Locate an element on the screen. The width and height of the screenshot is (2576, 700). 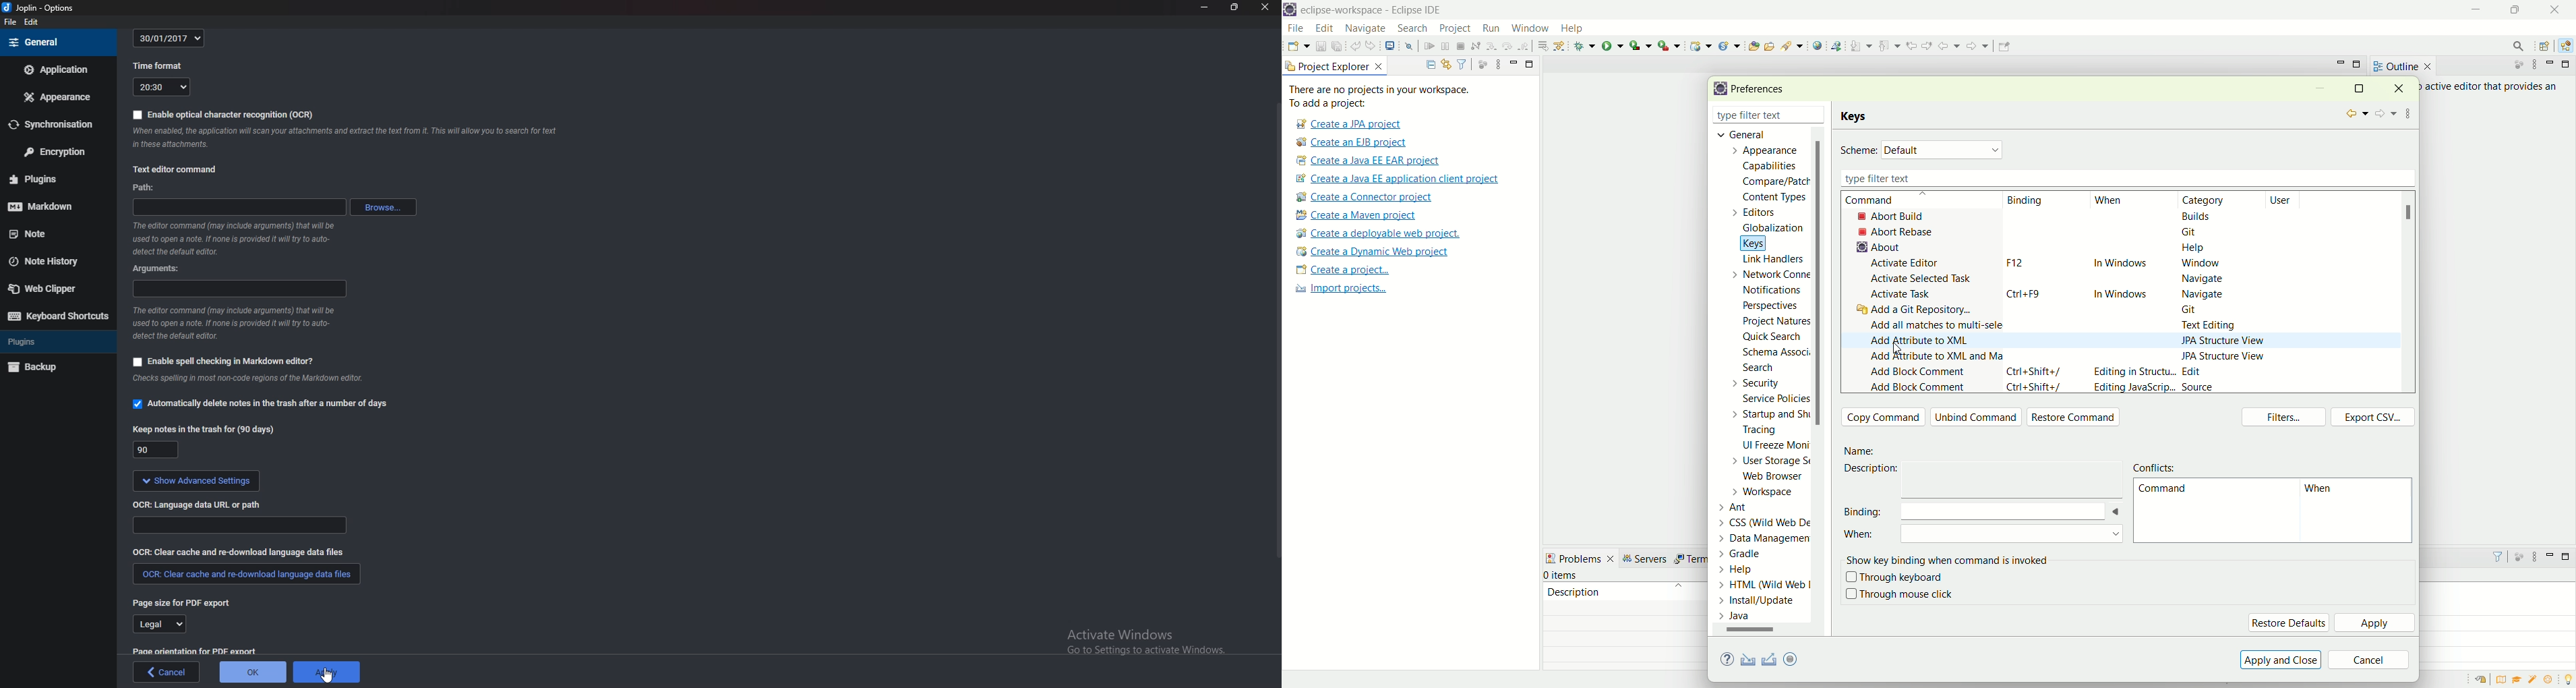
create a Java EE application client project is located at coordinates (1397, 181).